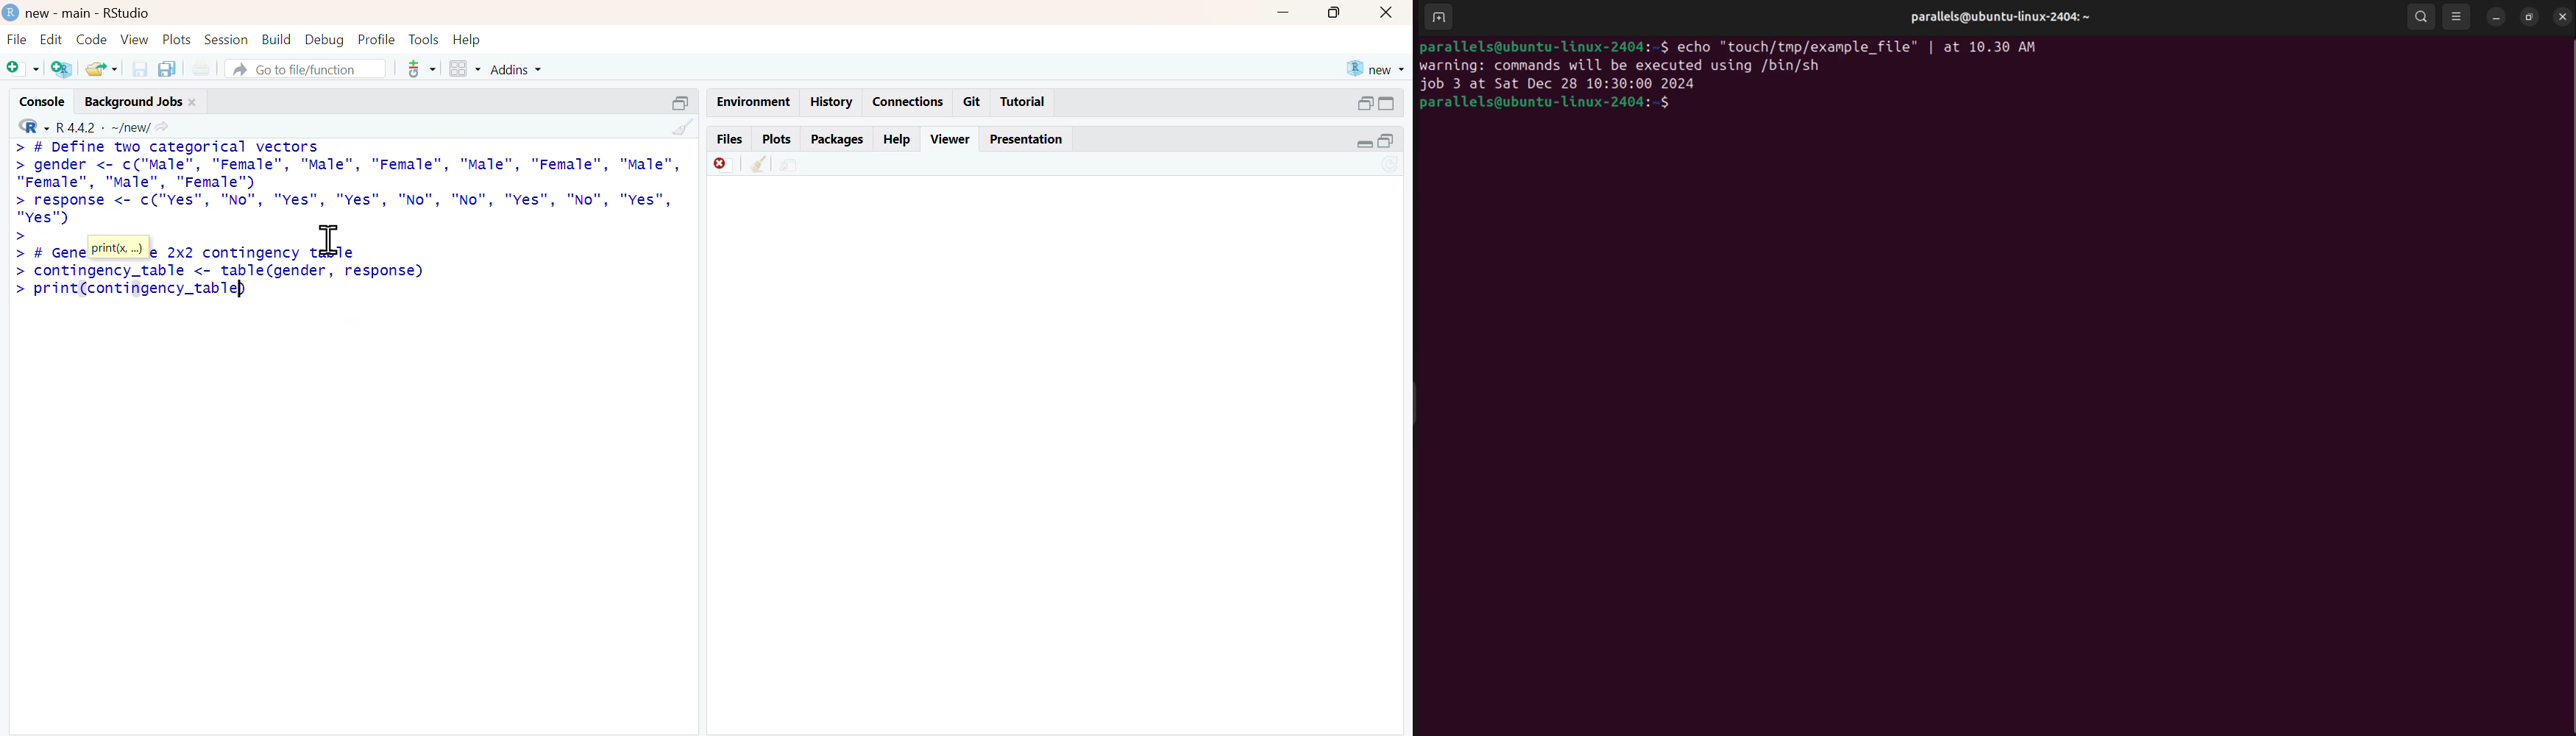 Image resolution: width=2576 pixels, height=756 pixels. I want to click on go to file/function, so click(306, 68).